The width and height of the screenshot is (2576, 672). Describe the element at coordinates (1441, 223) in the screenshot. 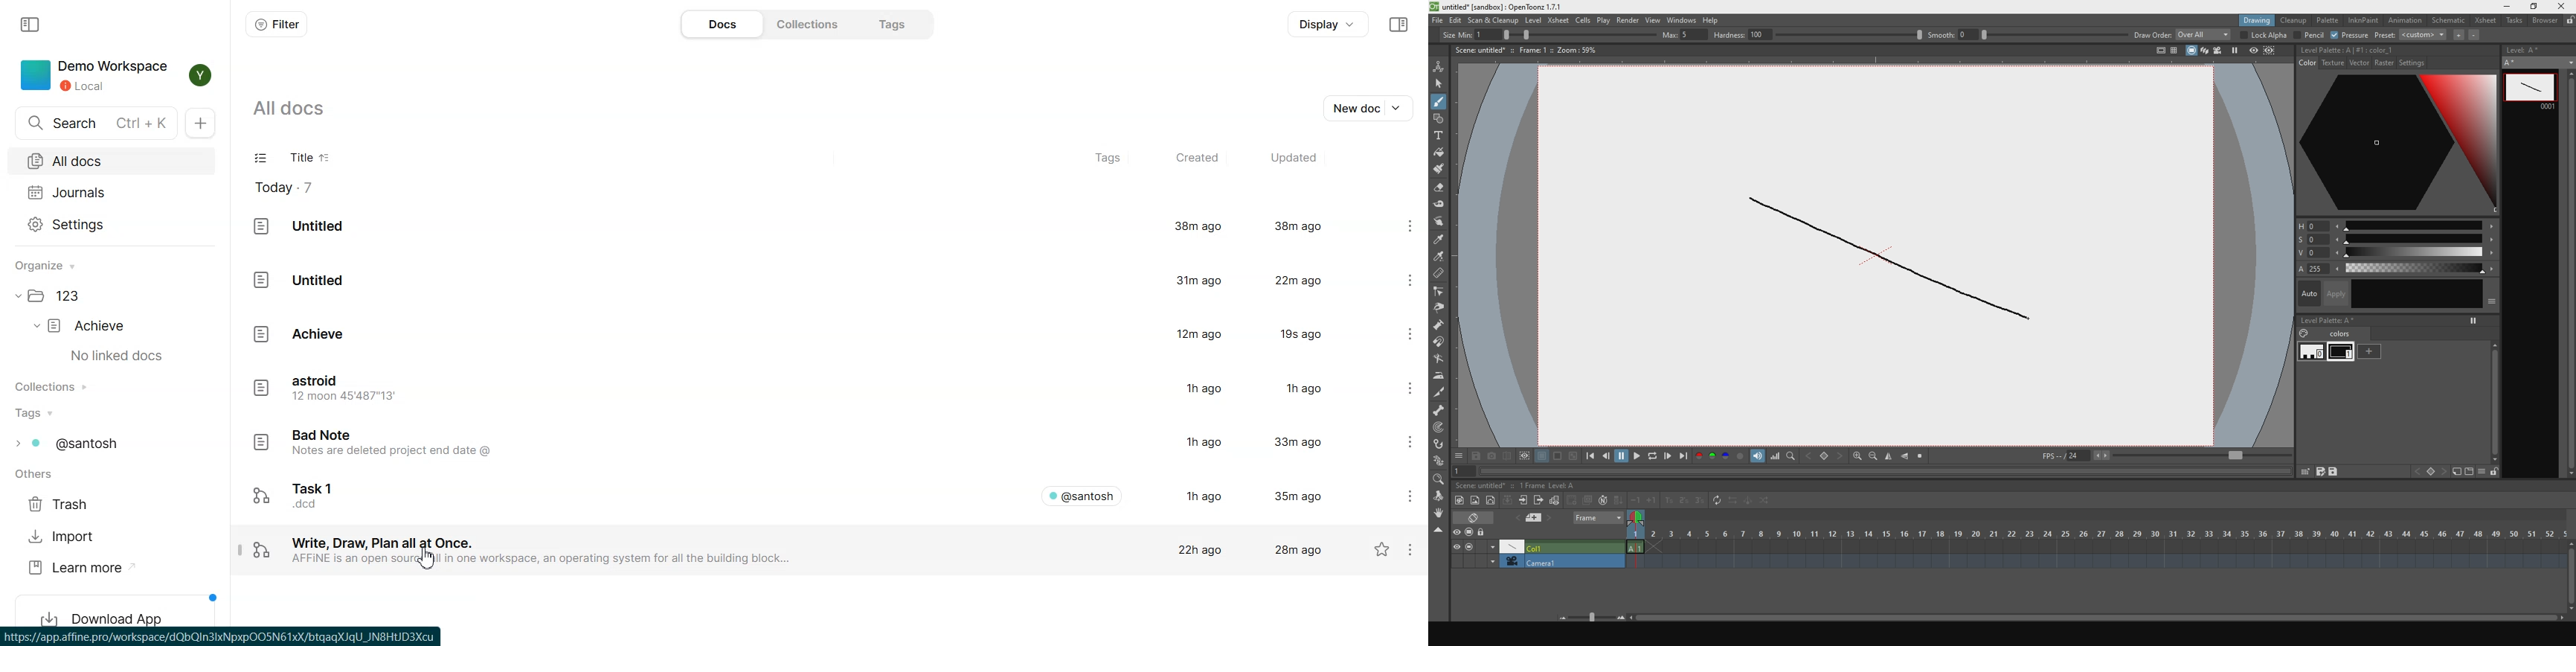

I see `move` at that location.